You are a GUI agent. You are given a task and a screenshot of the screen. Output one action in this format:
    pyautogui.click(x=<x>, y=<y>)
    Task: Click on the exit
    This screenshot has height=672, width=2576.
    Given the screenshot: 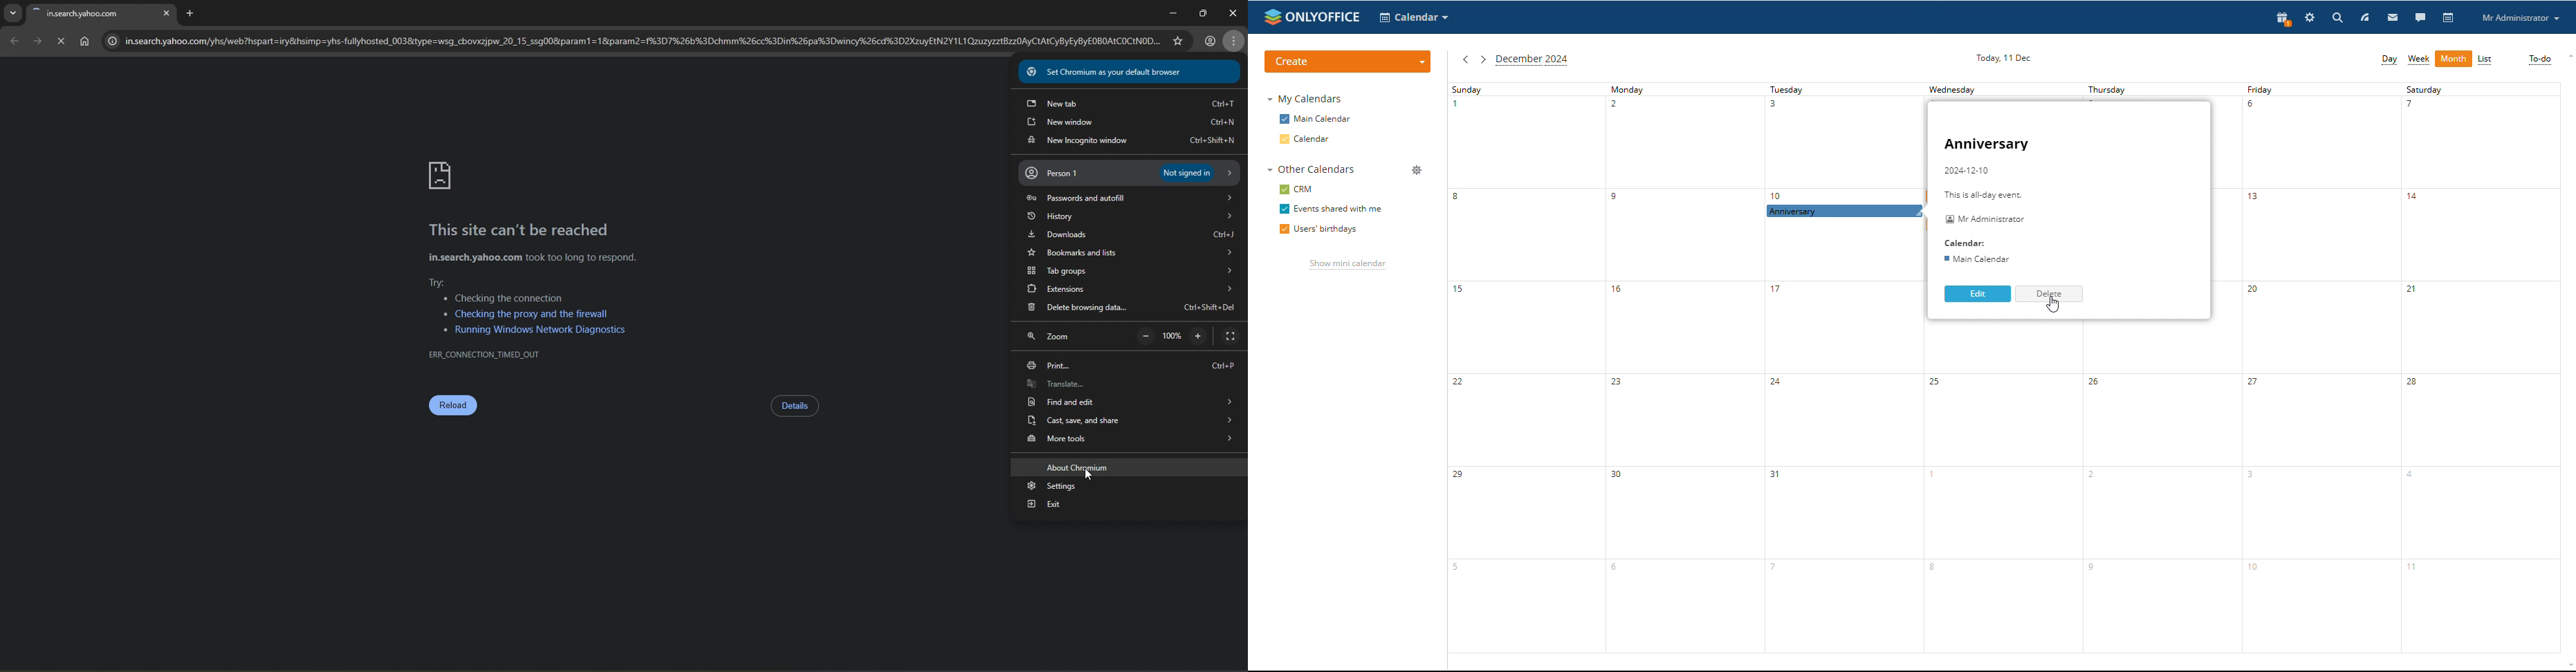 What is the action you would take?
    pyautogui.click(x=1132, y=504)
    